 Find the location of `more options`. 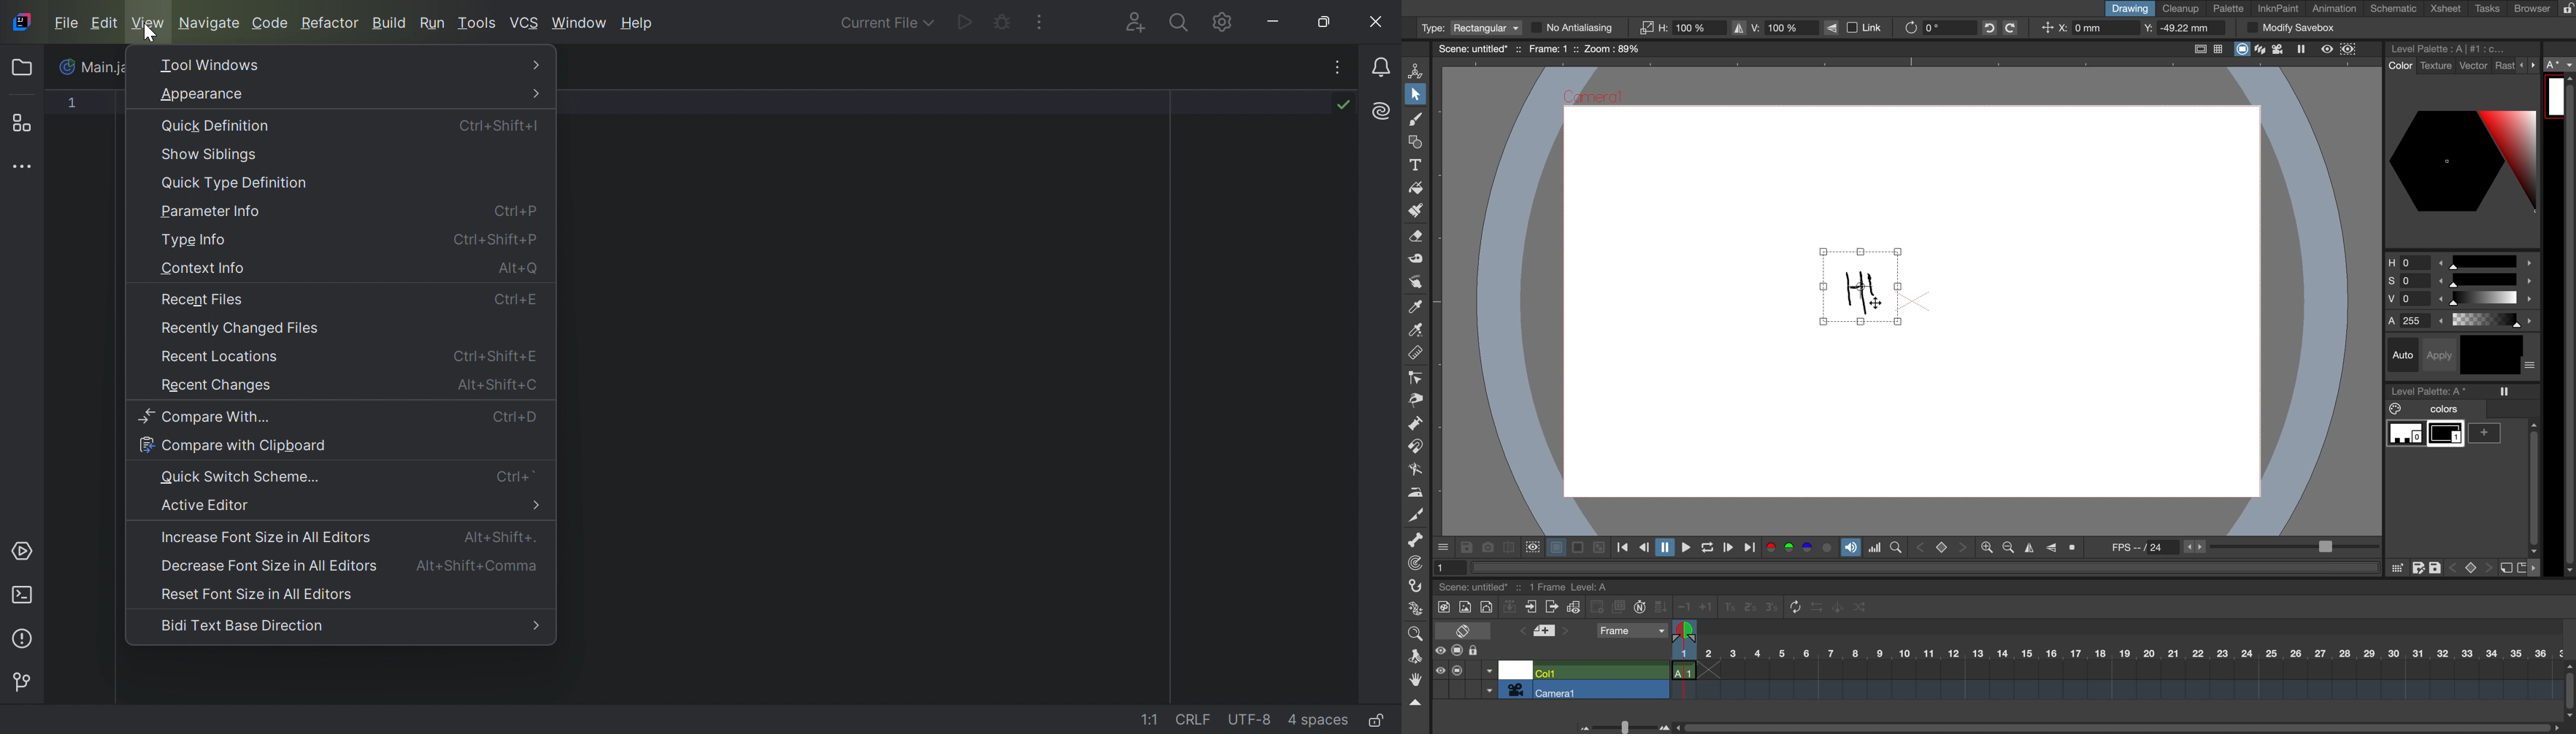

more options is located at coordinates (2531, 366).